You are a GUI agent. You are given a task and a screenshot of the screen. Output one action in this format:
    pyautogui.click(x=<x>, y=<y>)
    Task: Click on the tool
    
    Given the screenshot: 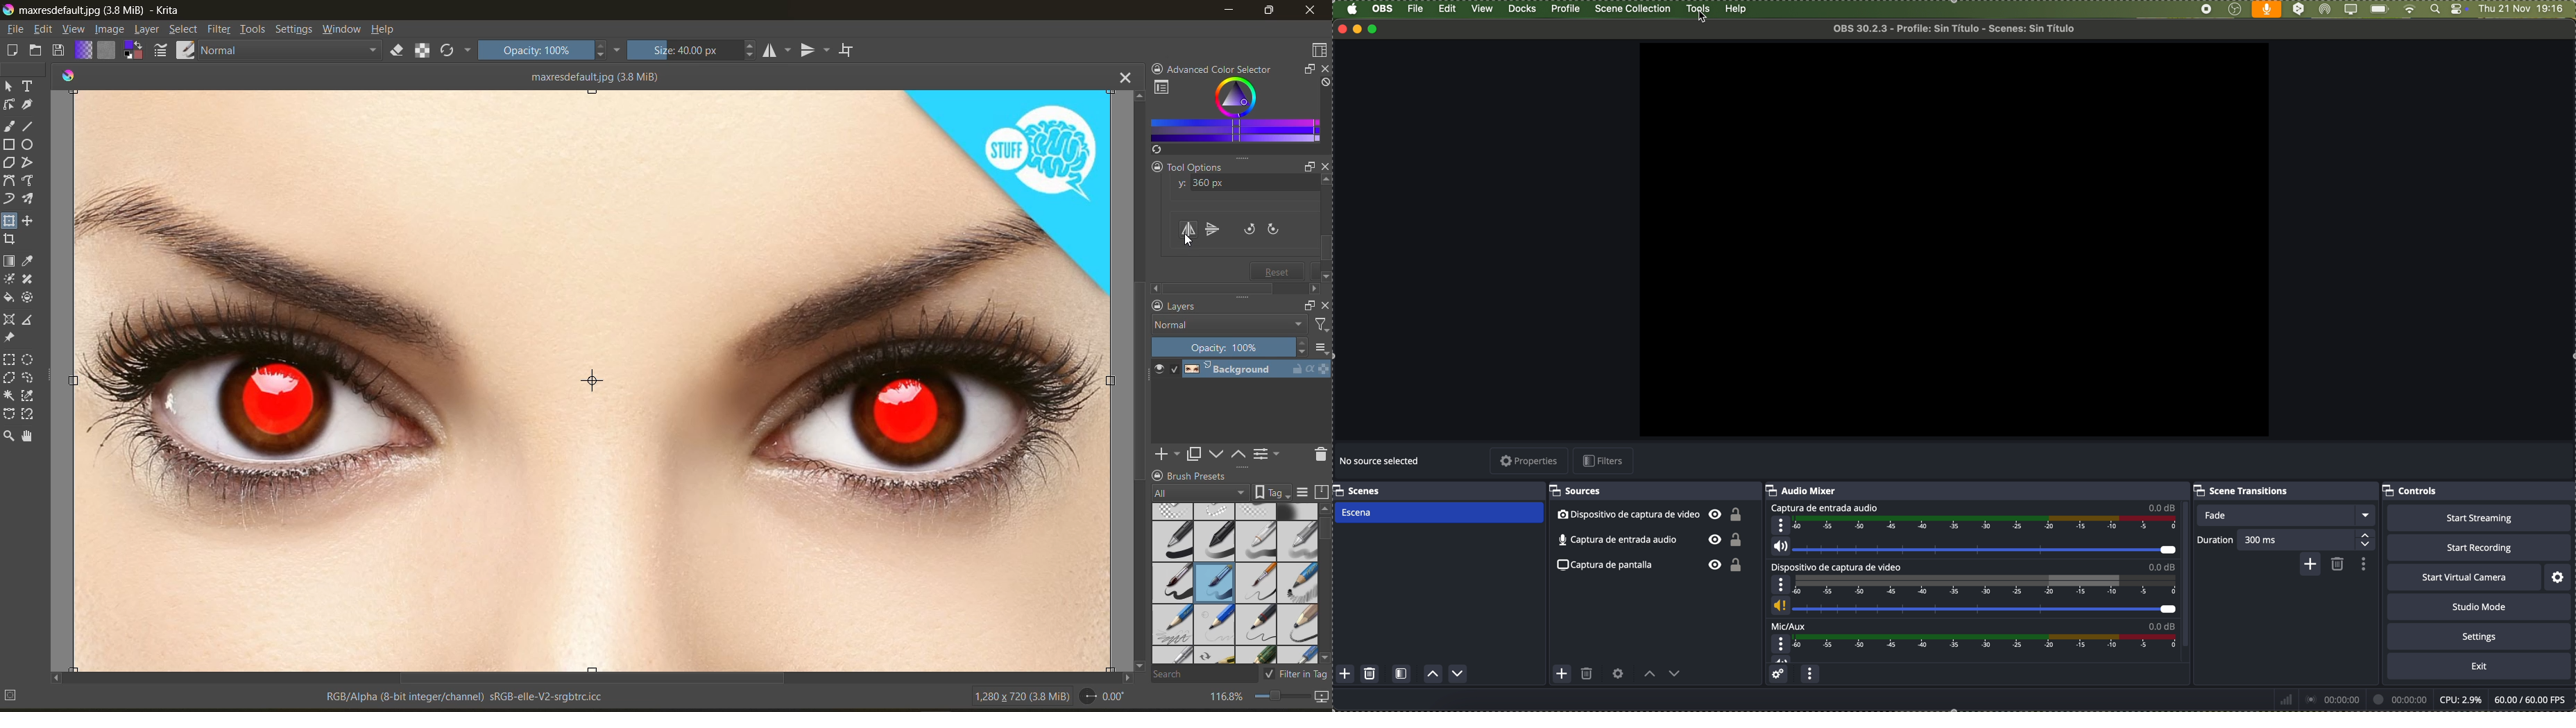 What is the action you would take?
    pyautogui.click(x=8, y=319)
    